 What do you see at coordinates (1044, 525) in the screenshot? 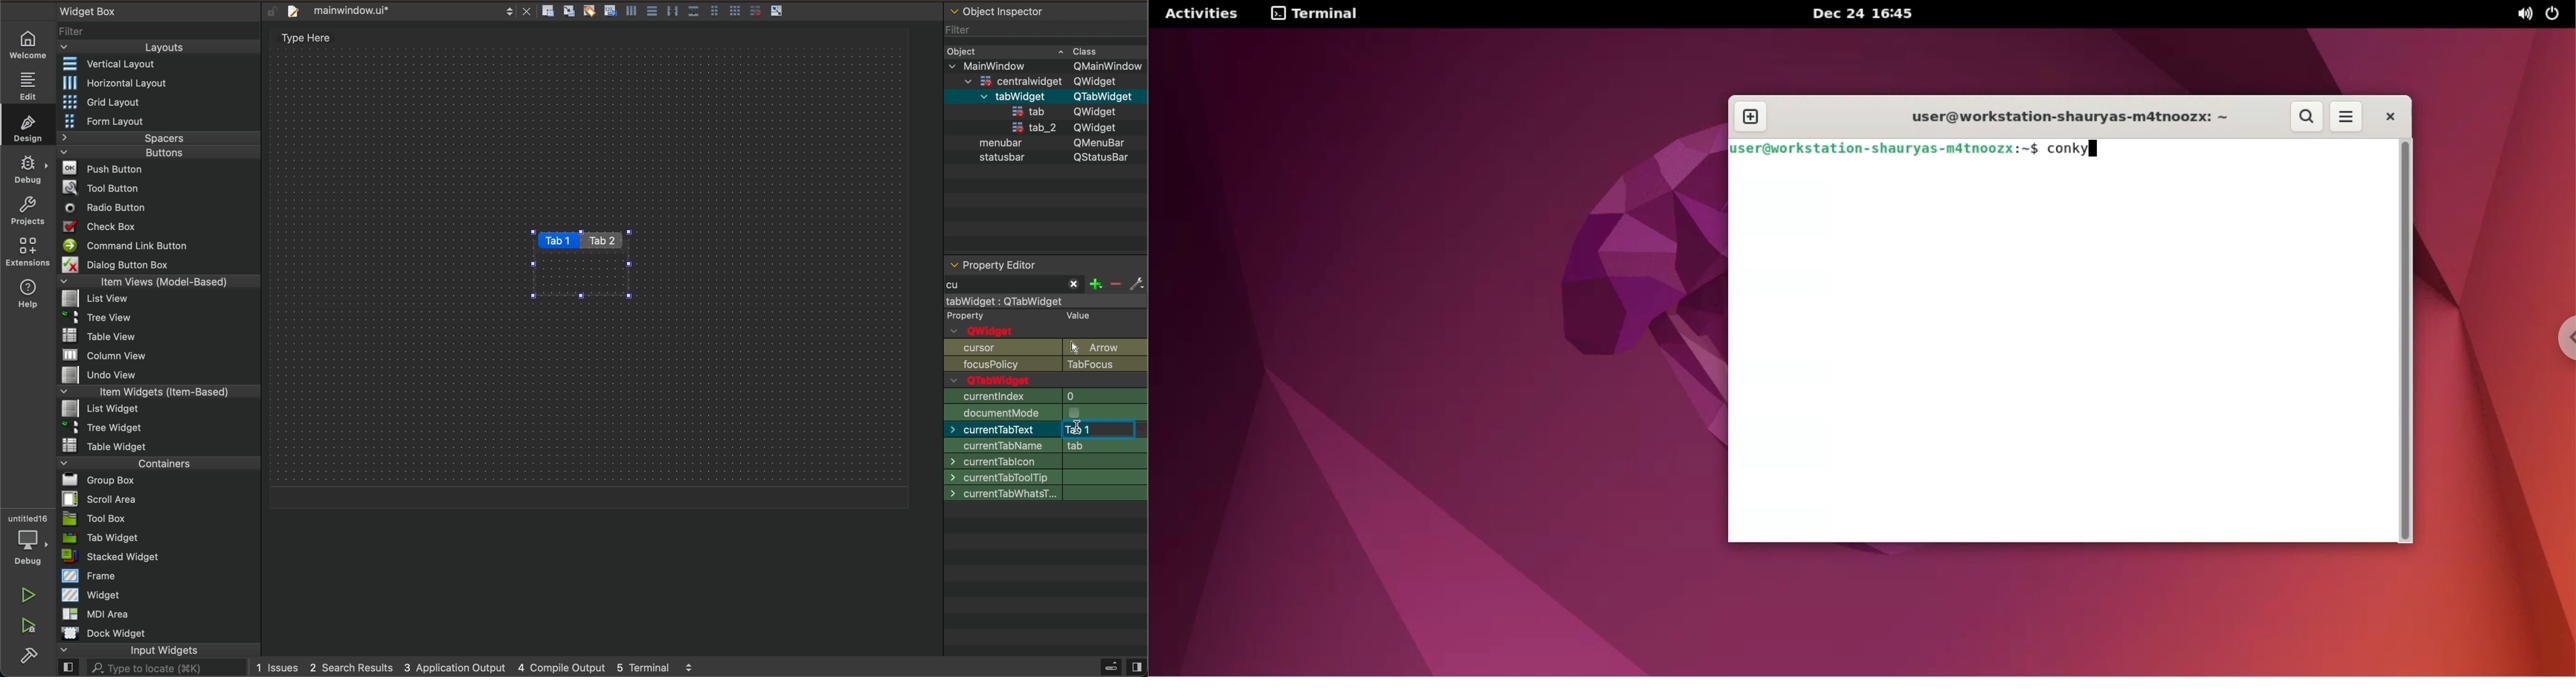
I see `cursor` at bounding box center [1044, 525].